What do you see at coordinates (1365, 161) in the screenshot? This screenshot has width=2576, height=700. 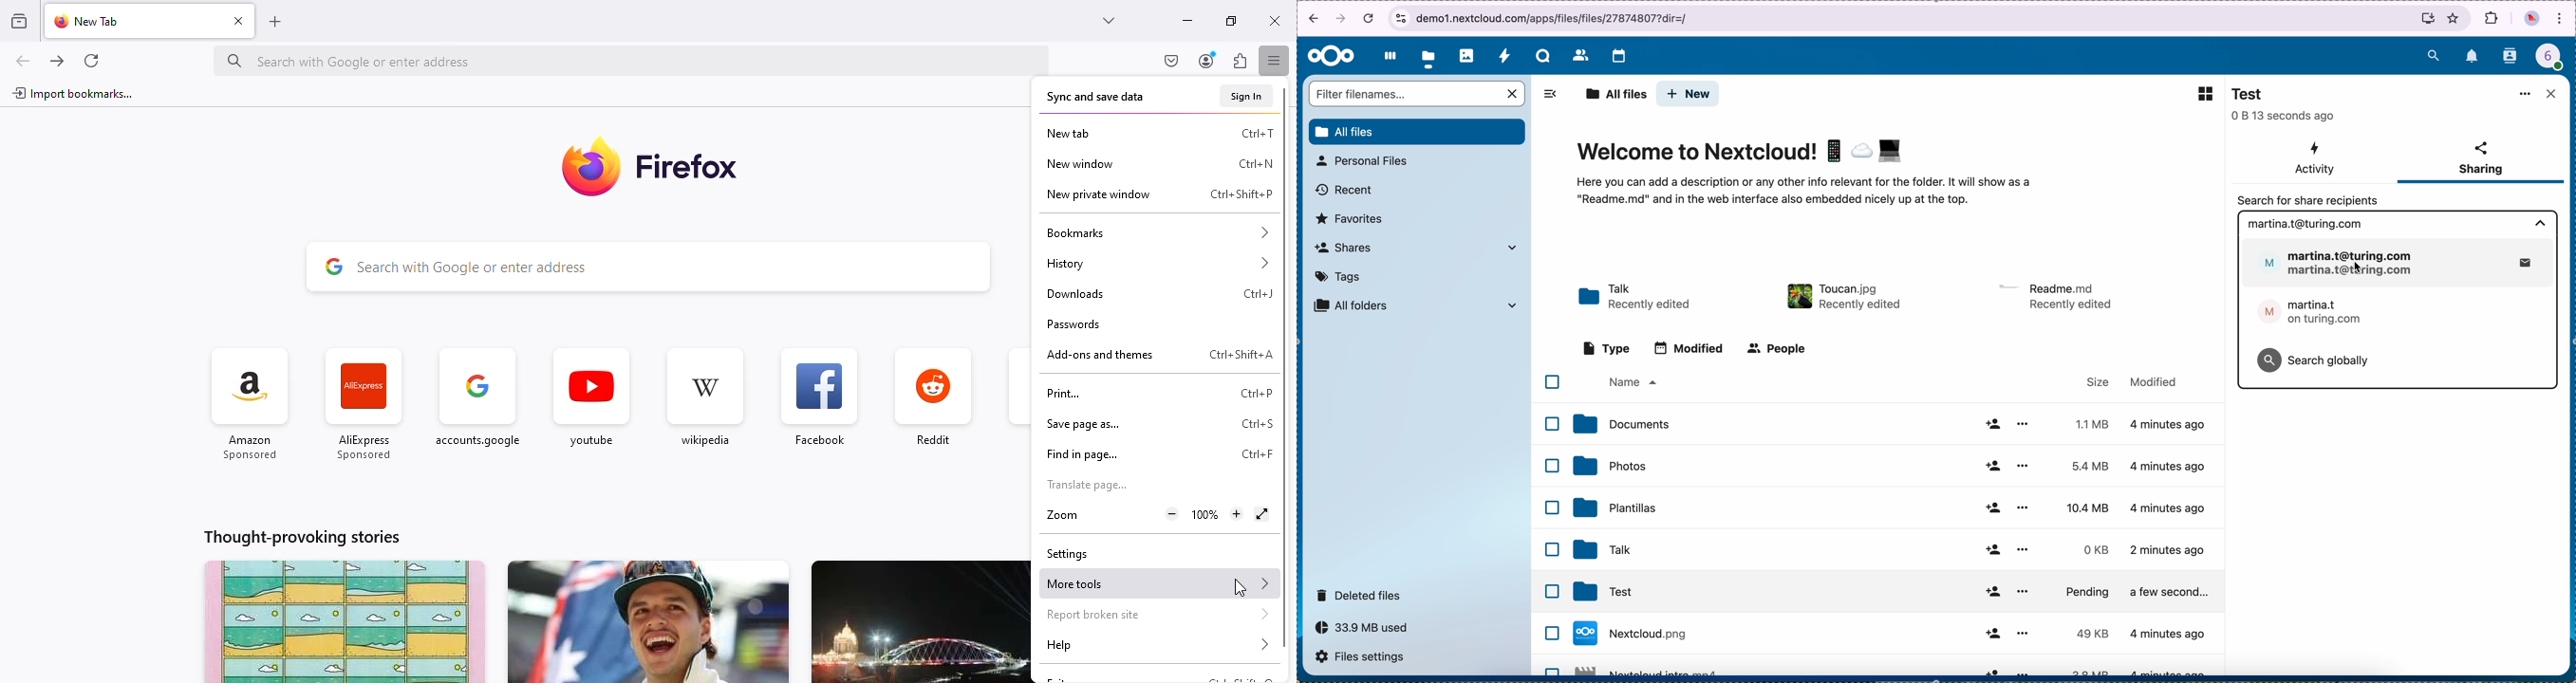 I see `personal files` at bounding box center [1365, 161].